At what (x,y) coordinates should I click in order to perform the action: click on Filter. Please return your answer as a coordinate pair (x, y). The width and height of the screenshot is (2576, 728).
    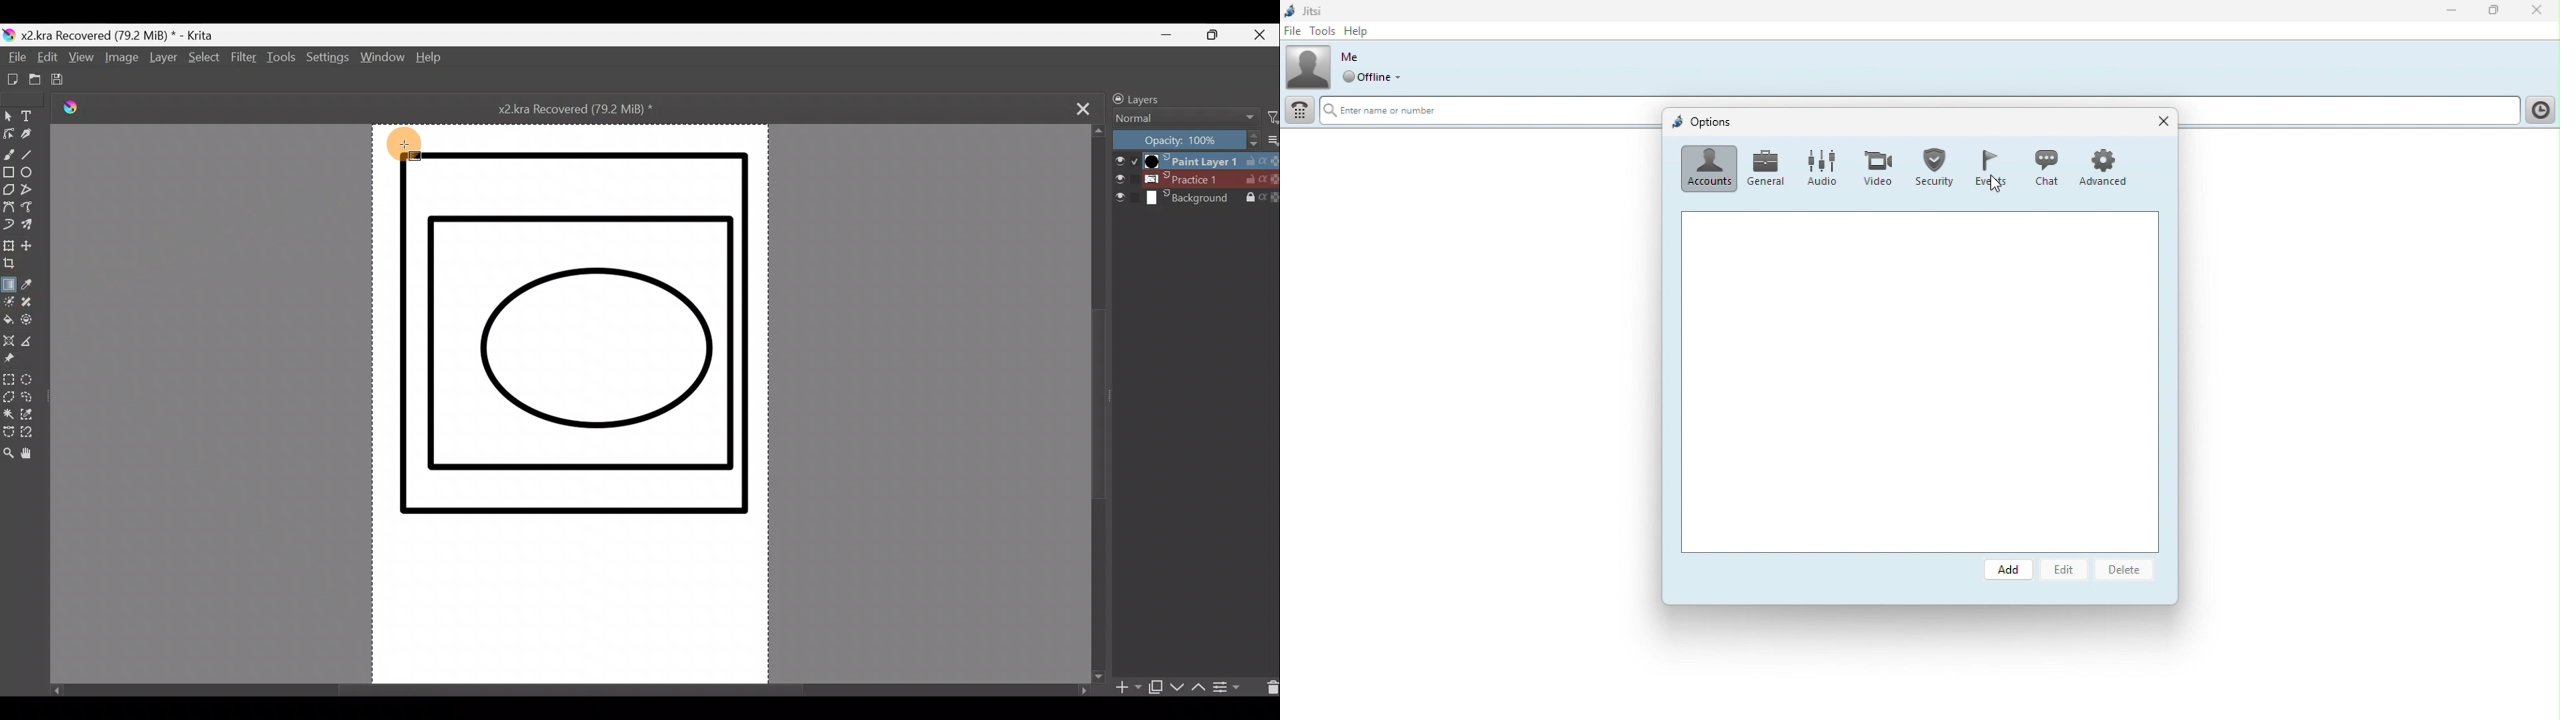
    Looking at the image, I should click on (243, 64).